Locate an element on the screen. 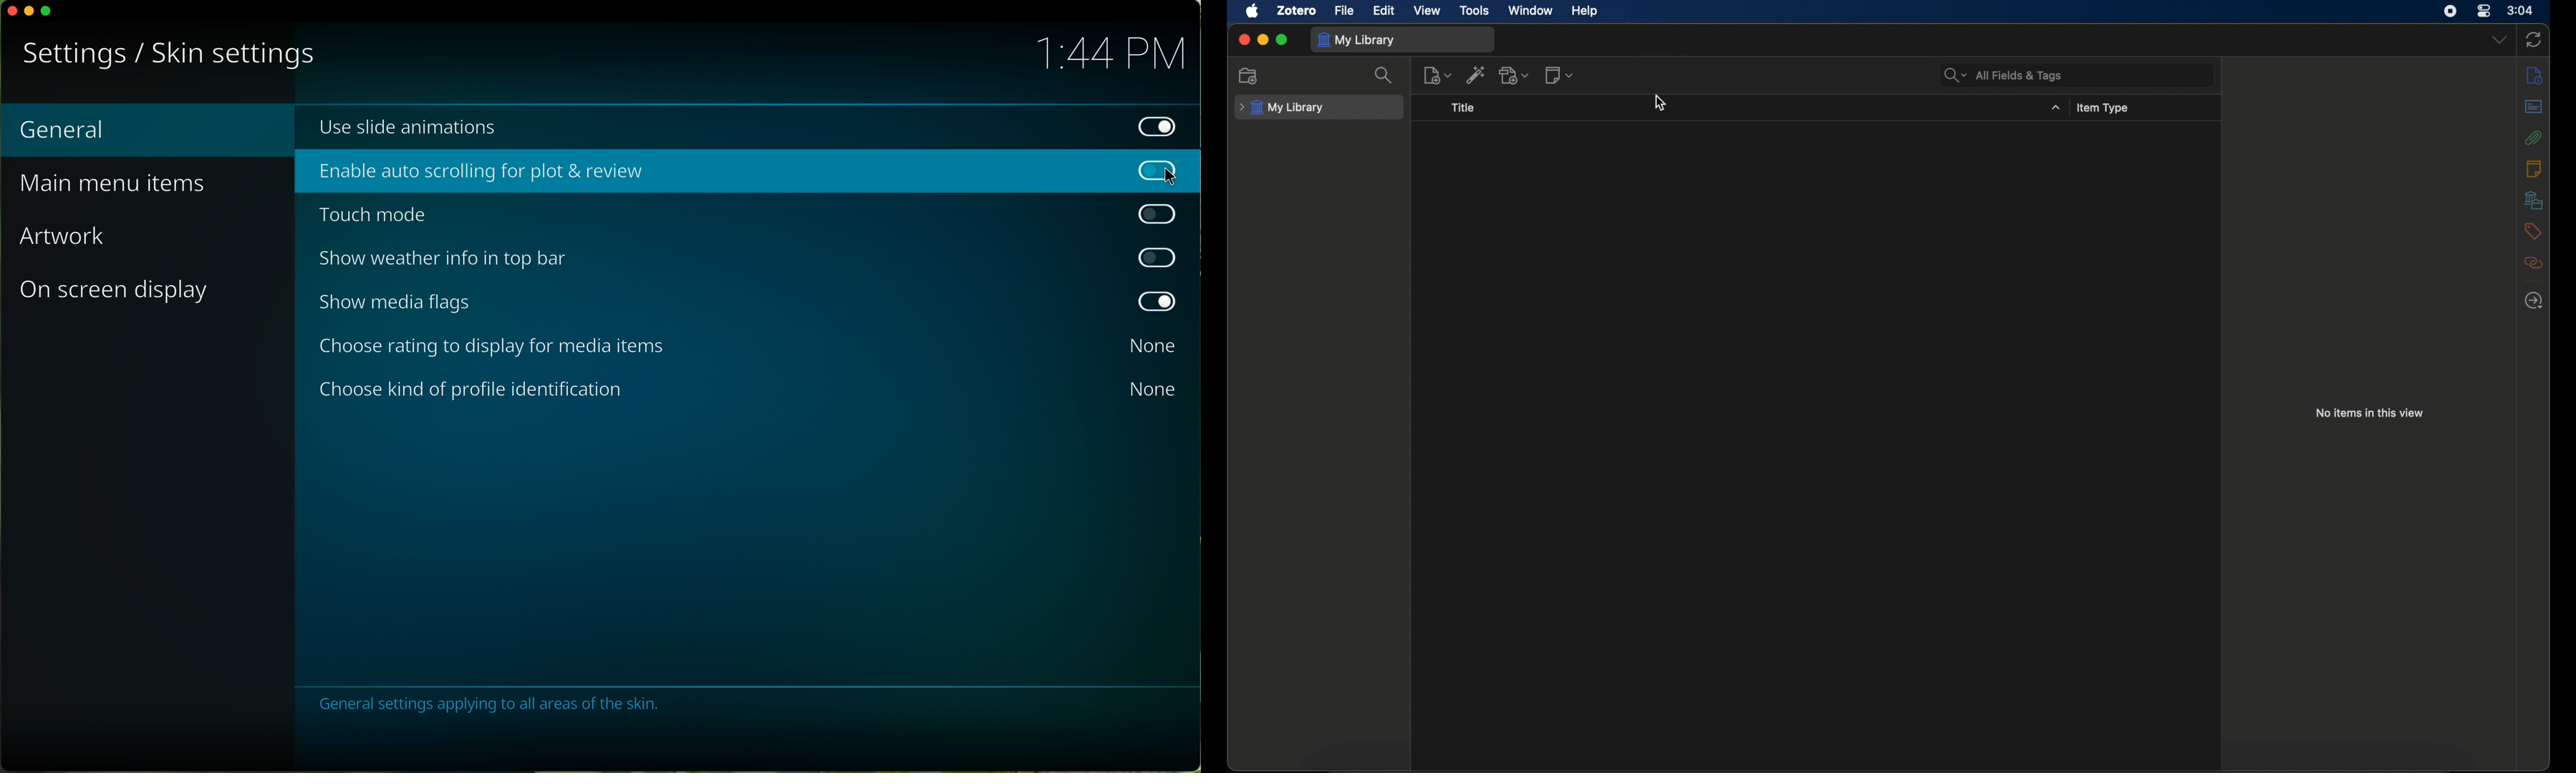 The width and height of the screenshot is (2576, 784). tags is located at coordinates (2532, 230).